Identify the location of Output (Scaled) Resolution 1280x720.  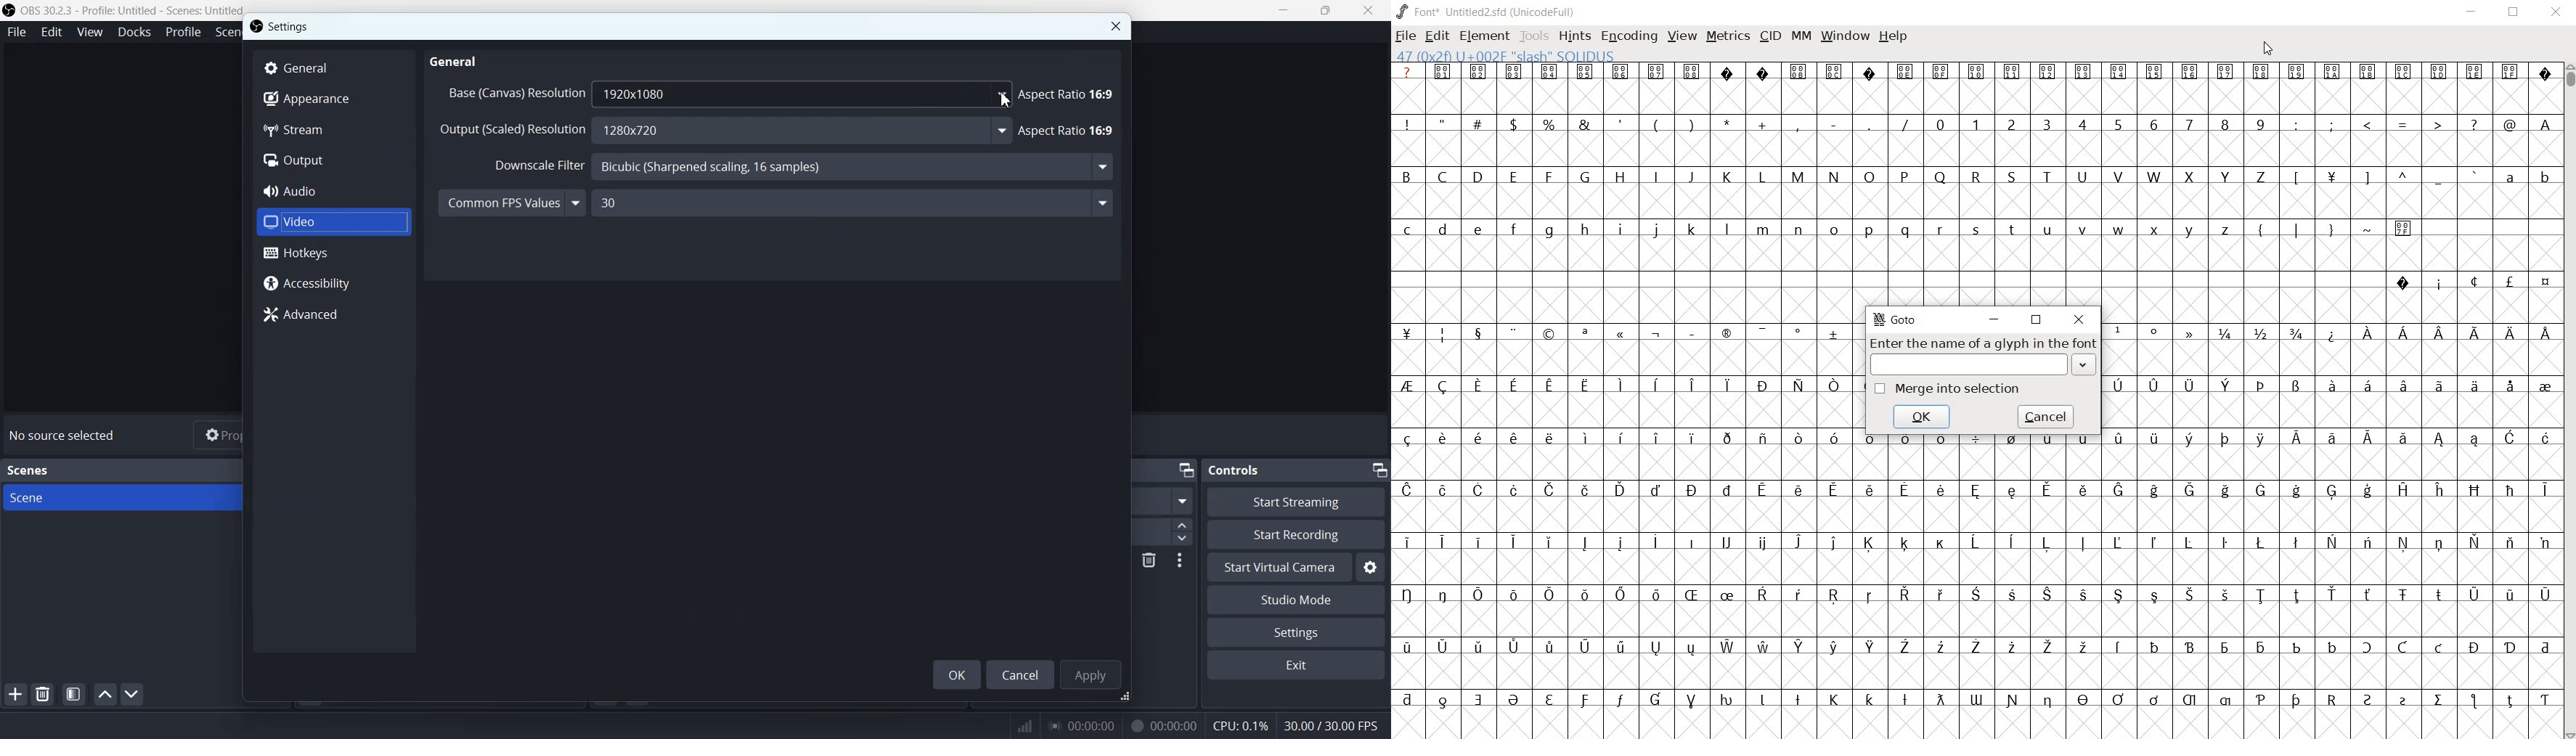
(722, 130).